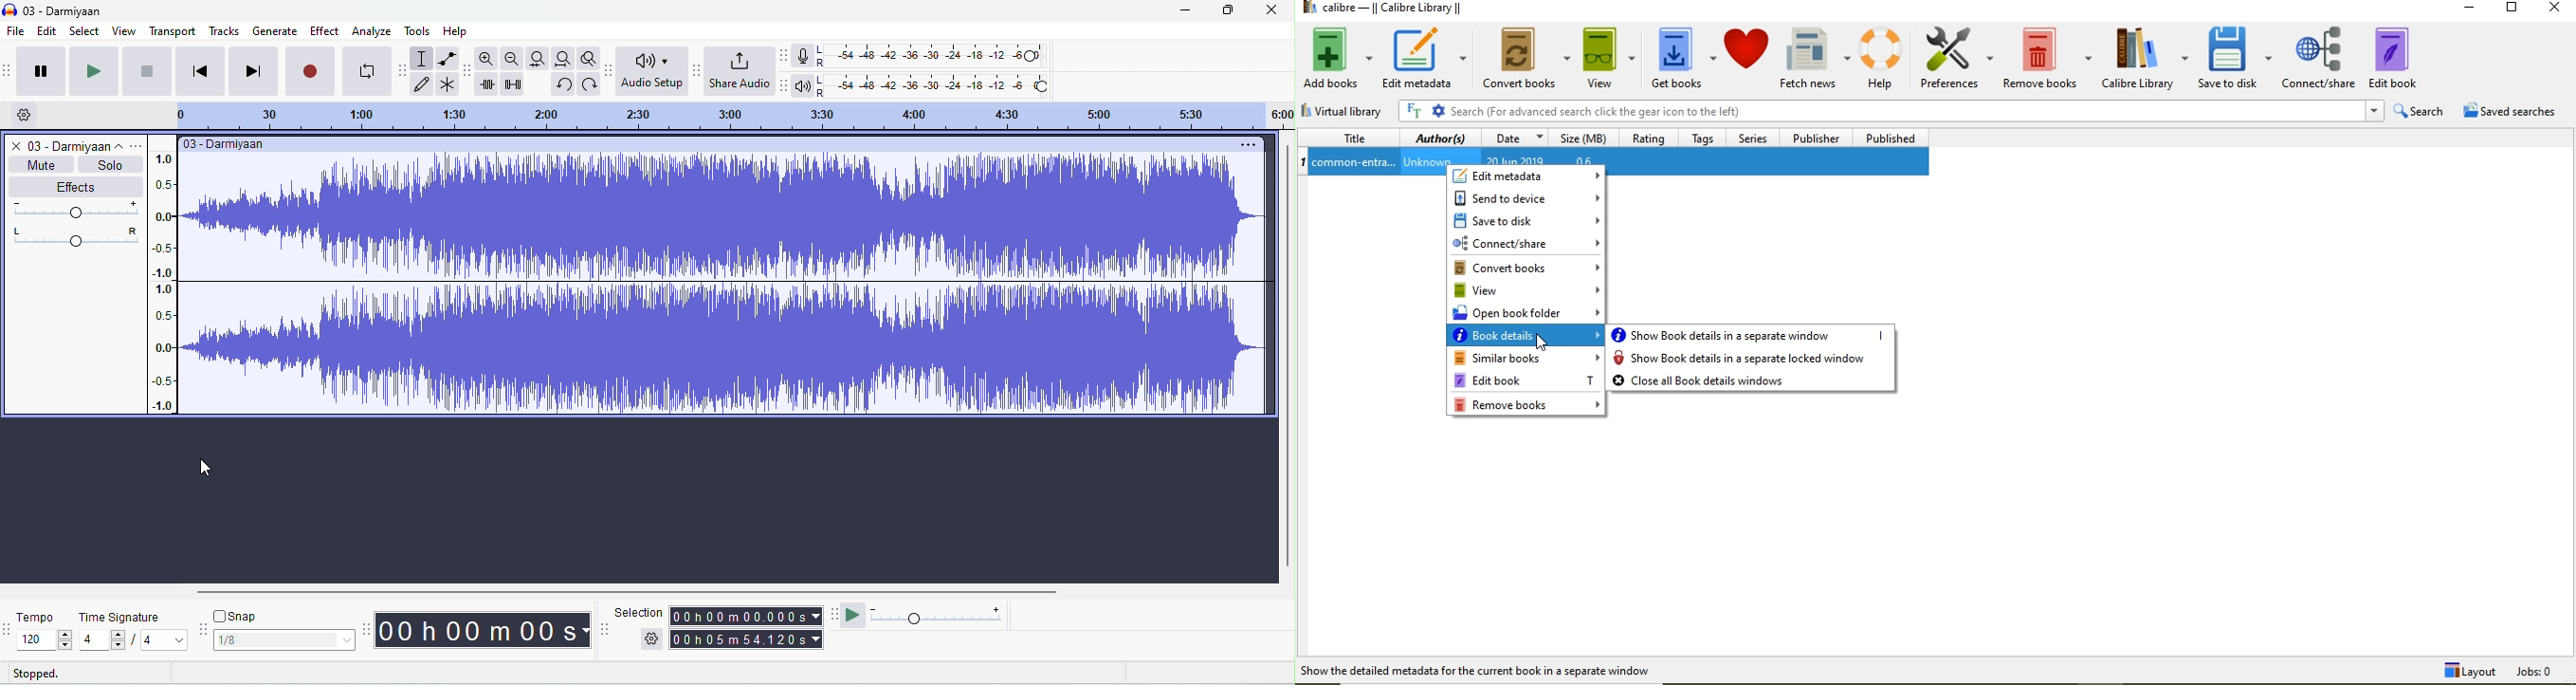 Image resolution: width=2576 pixels, height=700 pixels. What do you see at coordinates (72, 211) in the screenshot?
I see `volume` at bounding box center [72, 211].